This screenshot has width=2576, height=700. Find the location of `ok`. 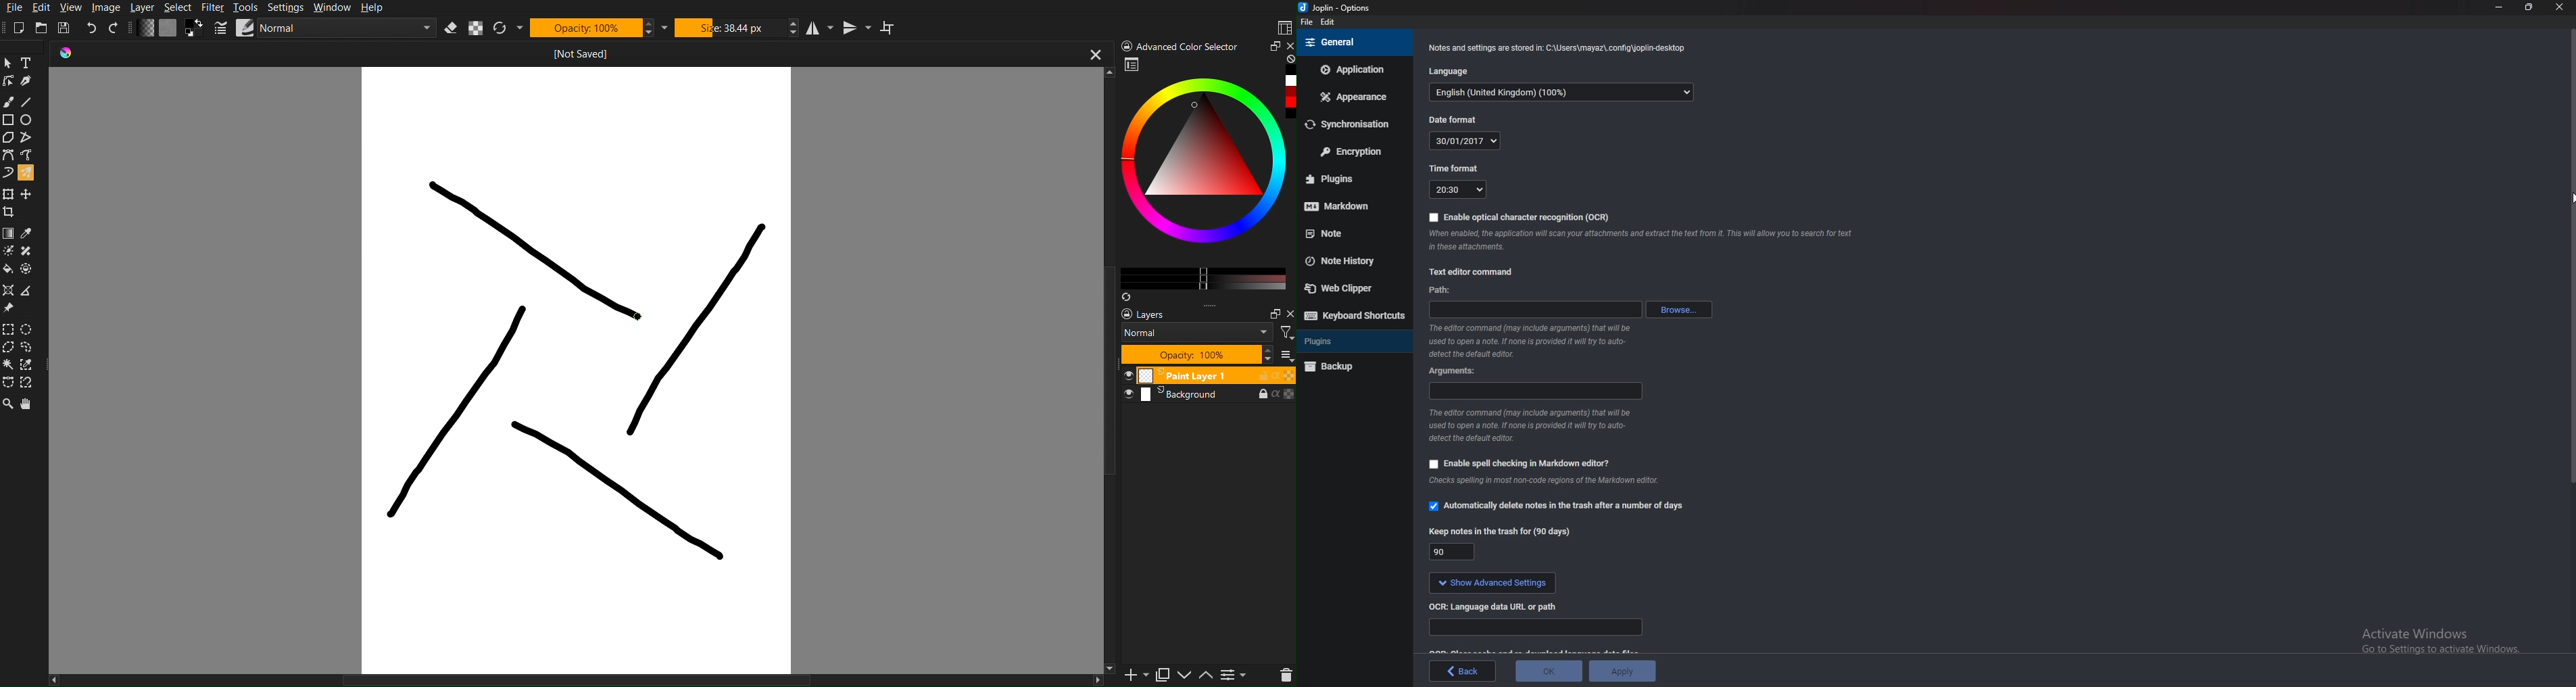

ok is located at coordinates (1548, 671).